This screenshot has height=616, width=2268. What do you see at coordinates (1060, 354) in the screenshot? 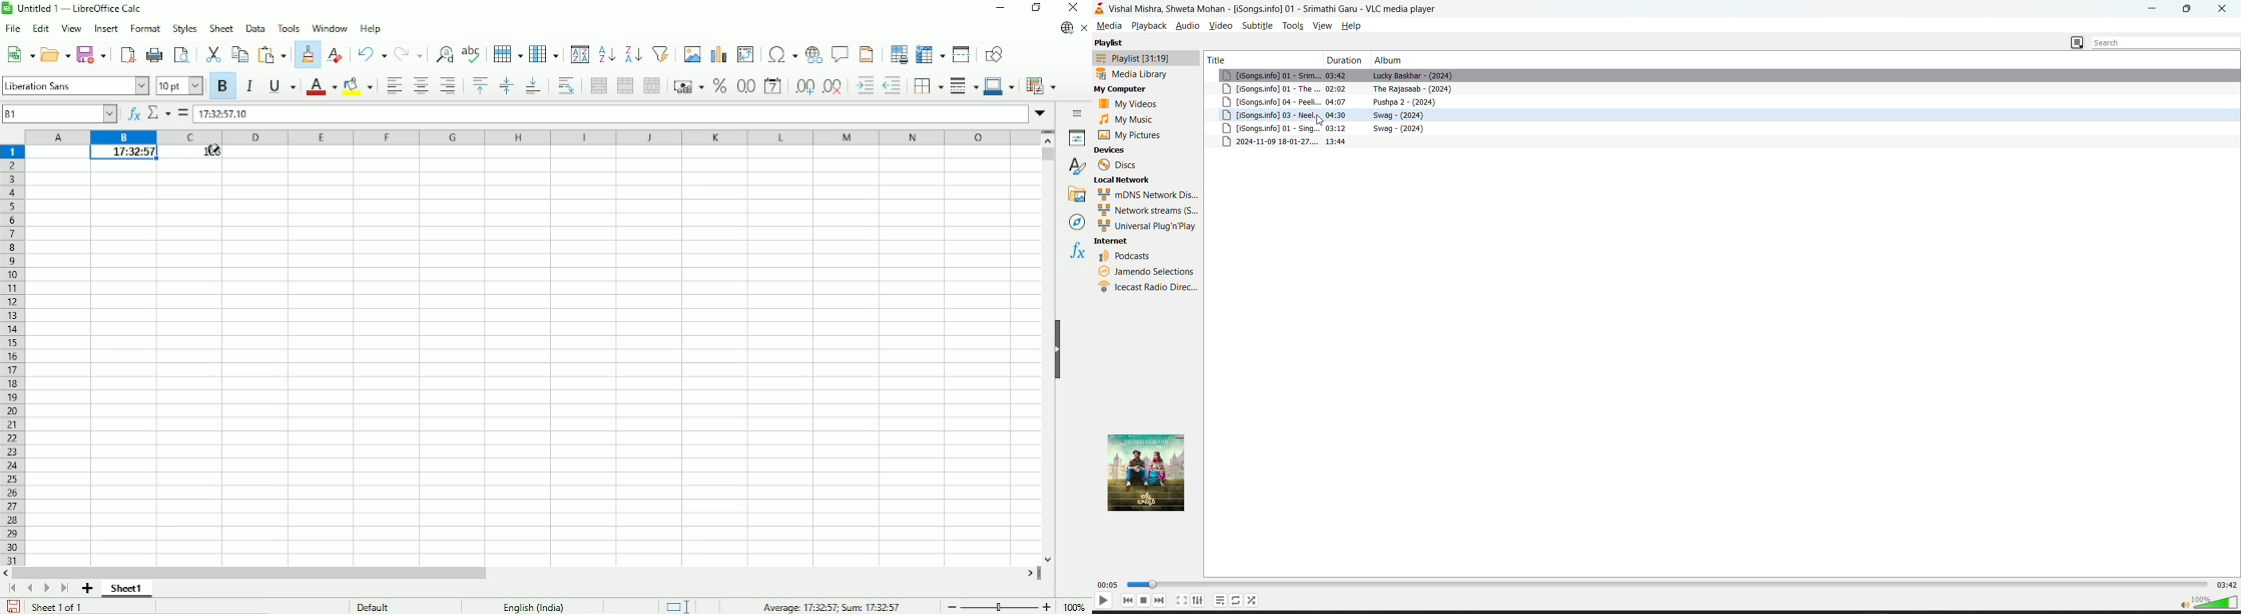
I see `Hide` at bounding box center [1060, 354].